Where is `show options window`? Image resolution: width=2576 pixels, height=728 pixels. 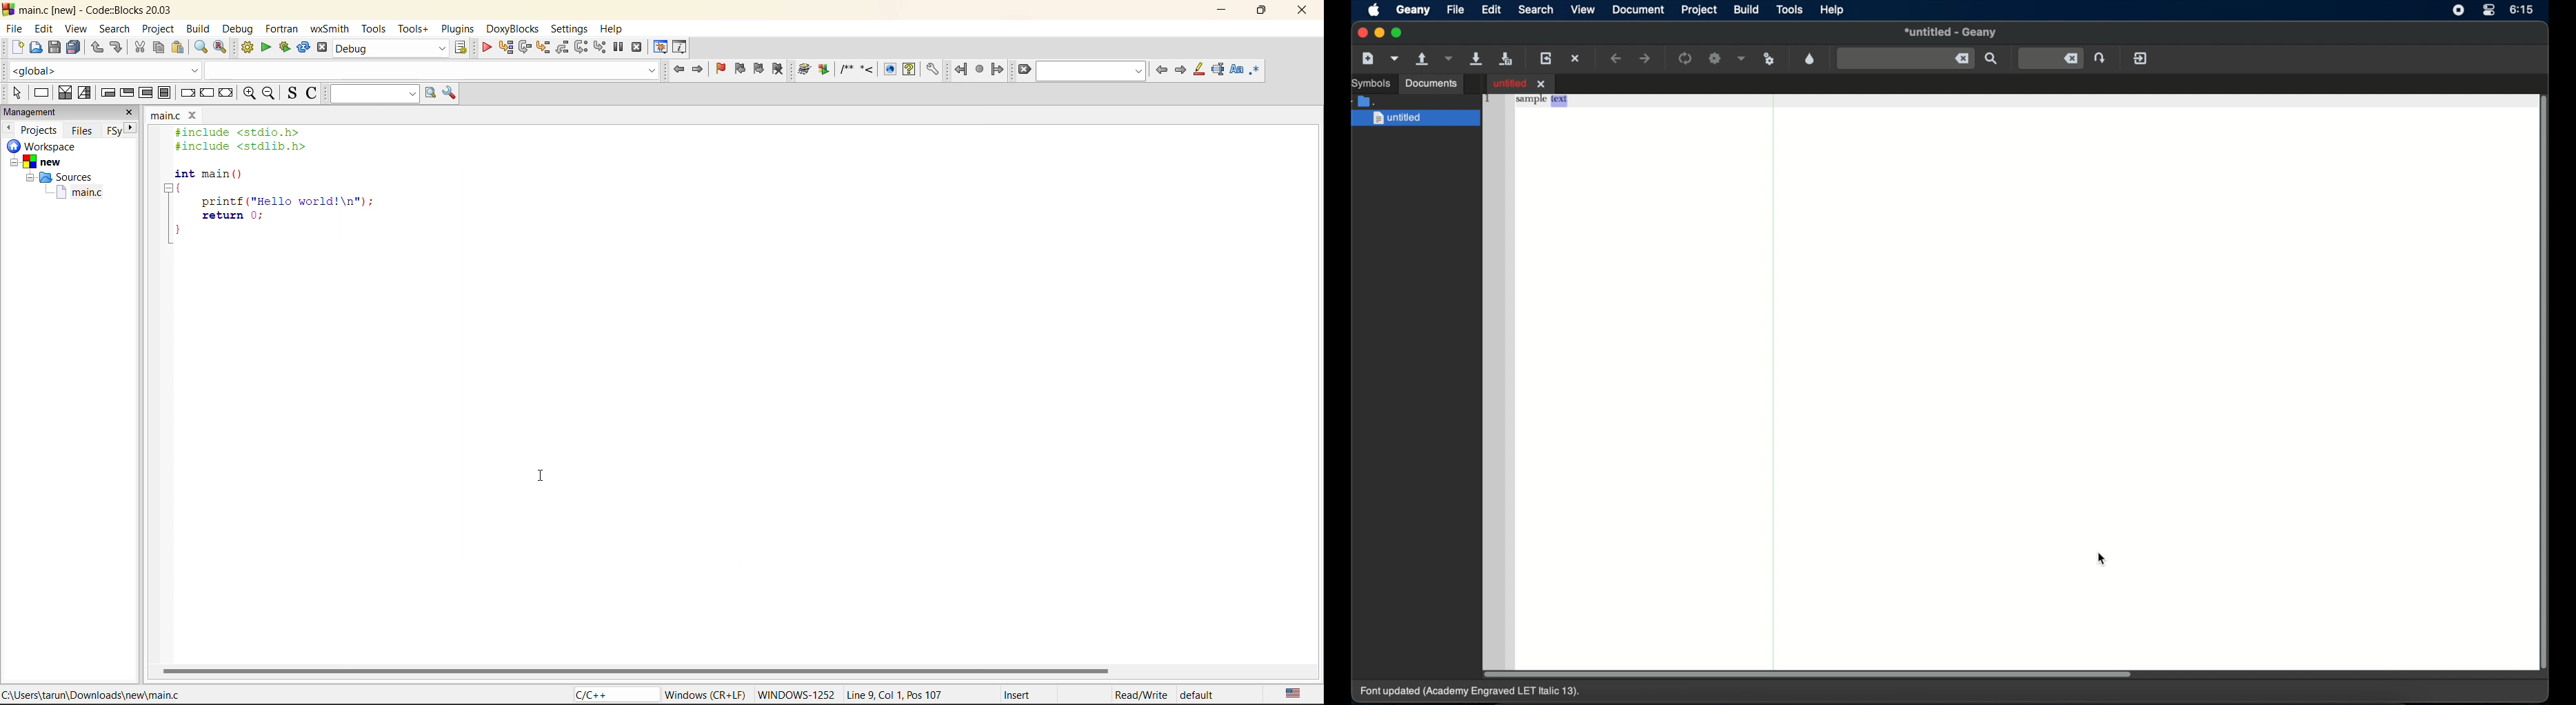
show options window is located at coordinates (450, 93).